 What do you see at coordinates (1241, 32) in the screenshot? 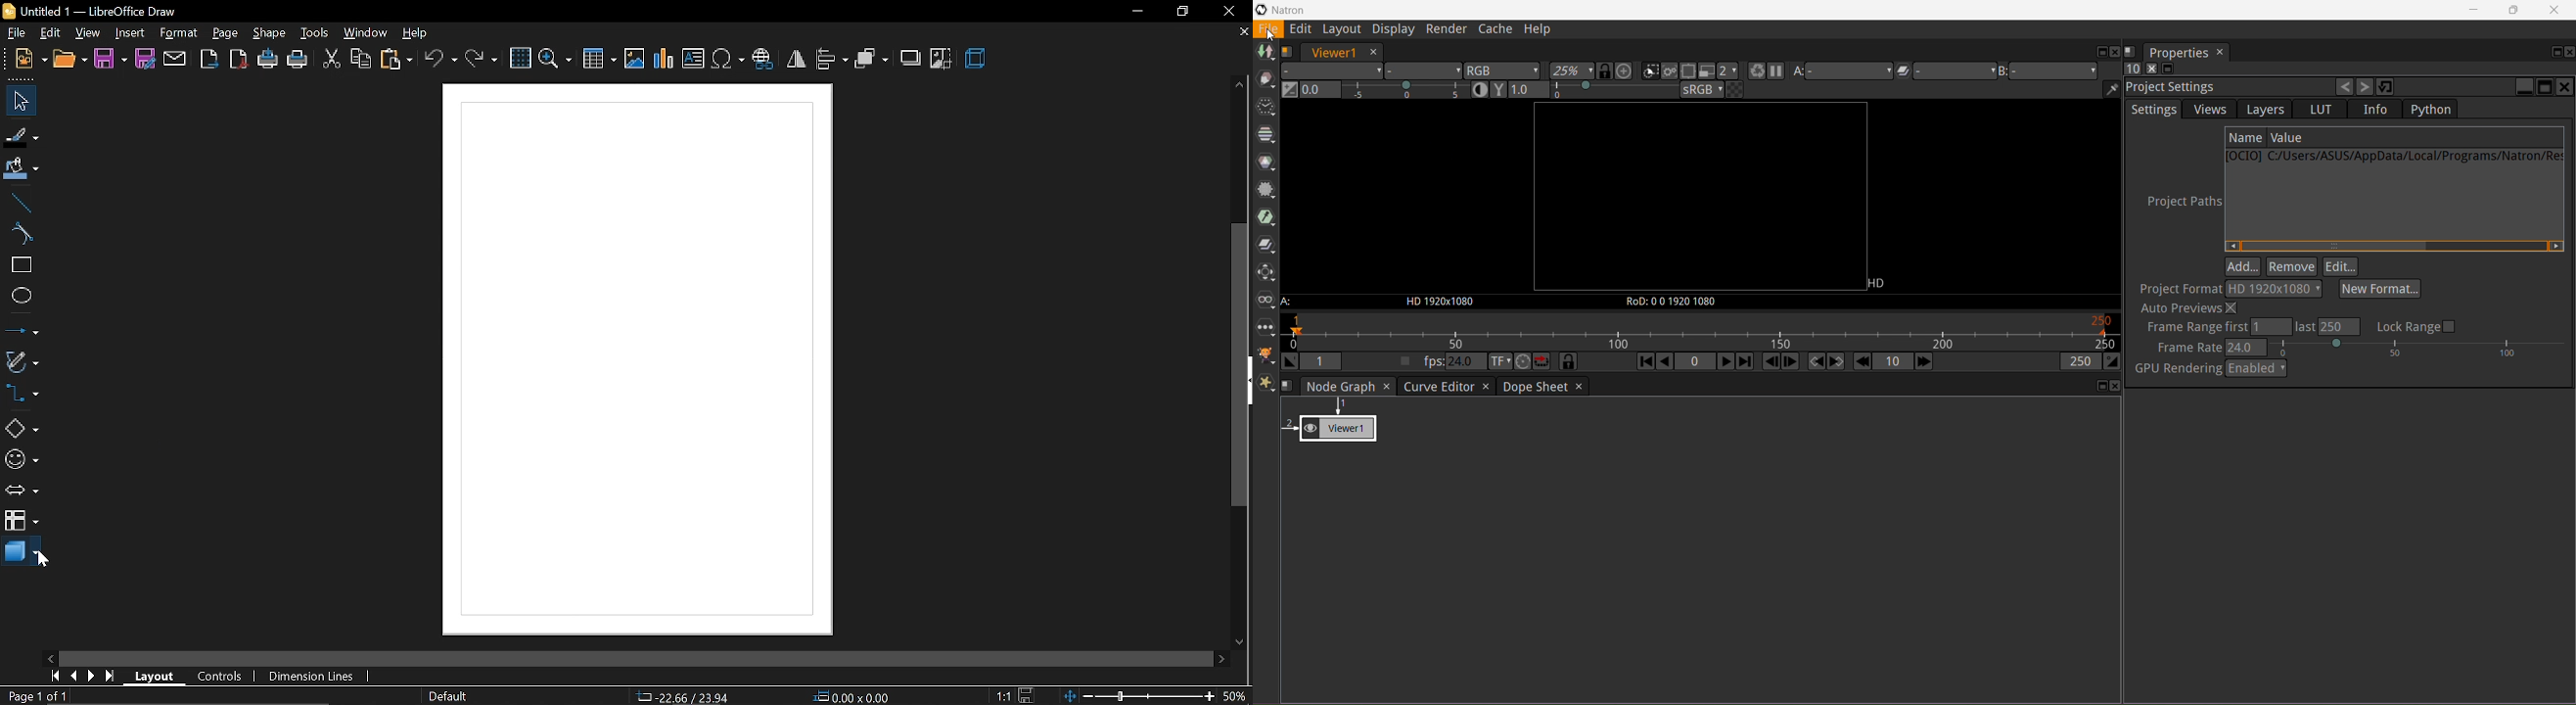
I see `close tab` at bounding box center [1241, 32].